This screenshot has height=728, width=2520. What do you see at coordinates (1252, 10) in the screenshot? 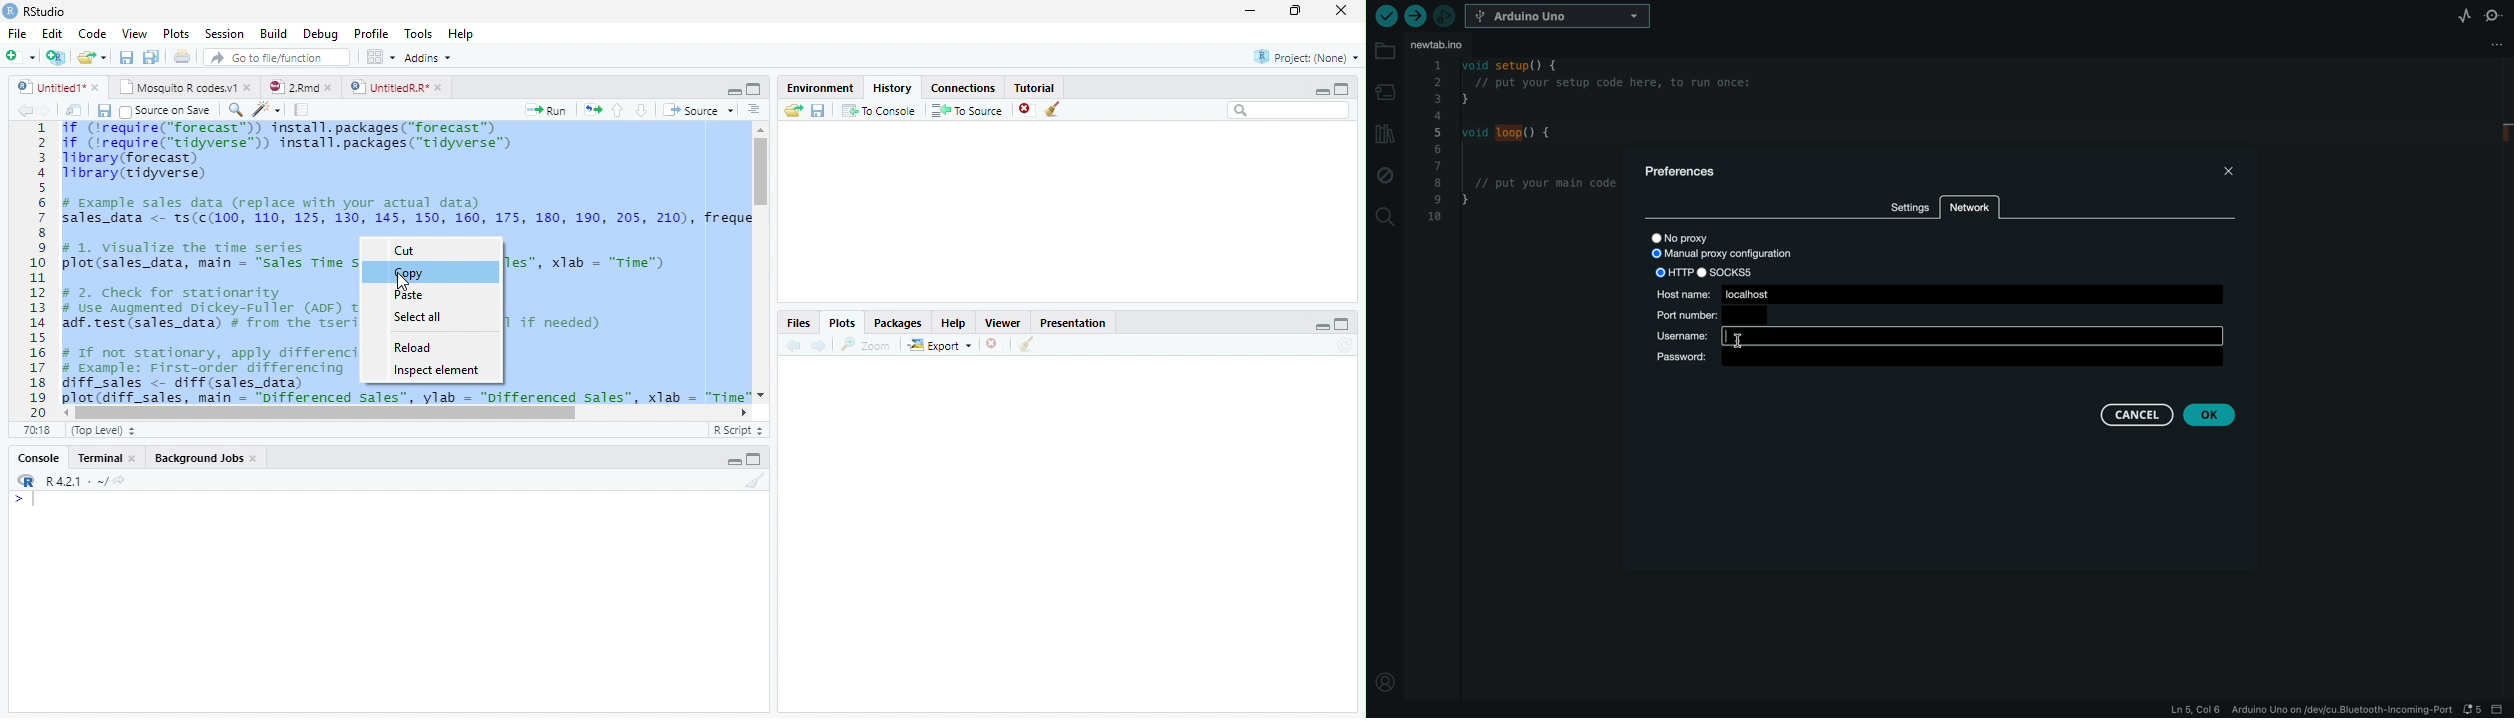
I see `Minimize` at bounding box center [1252, 10].